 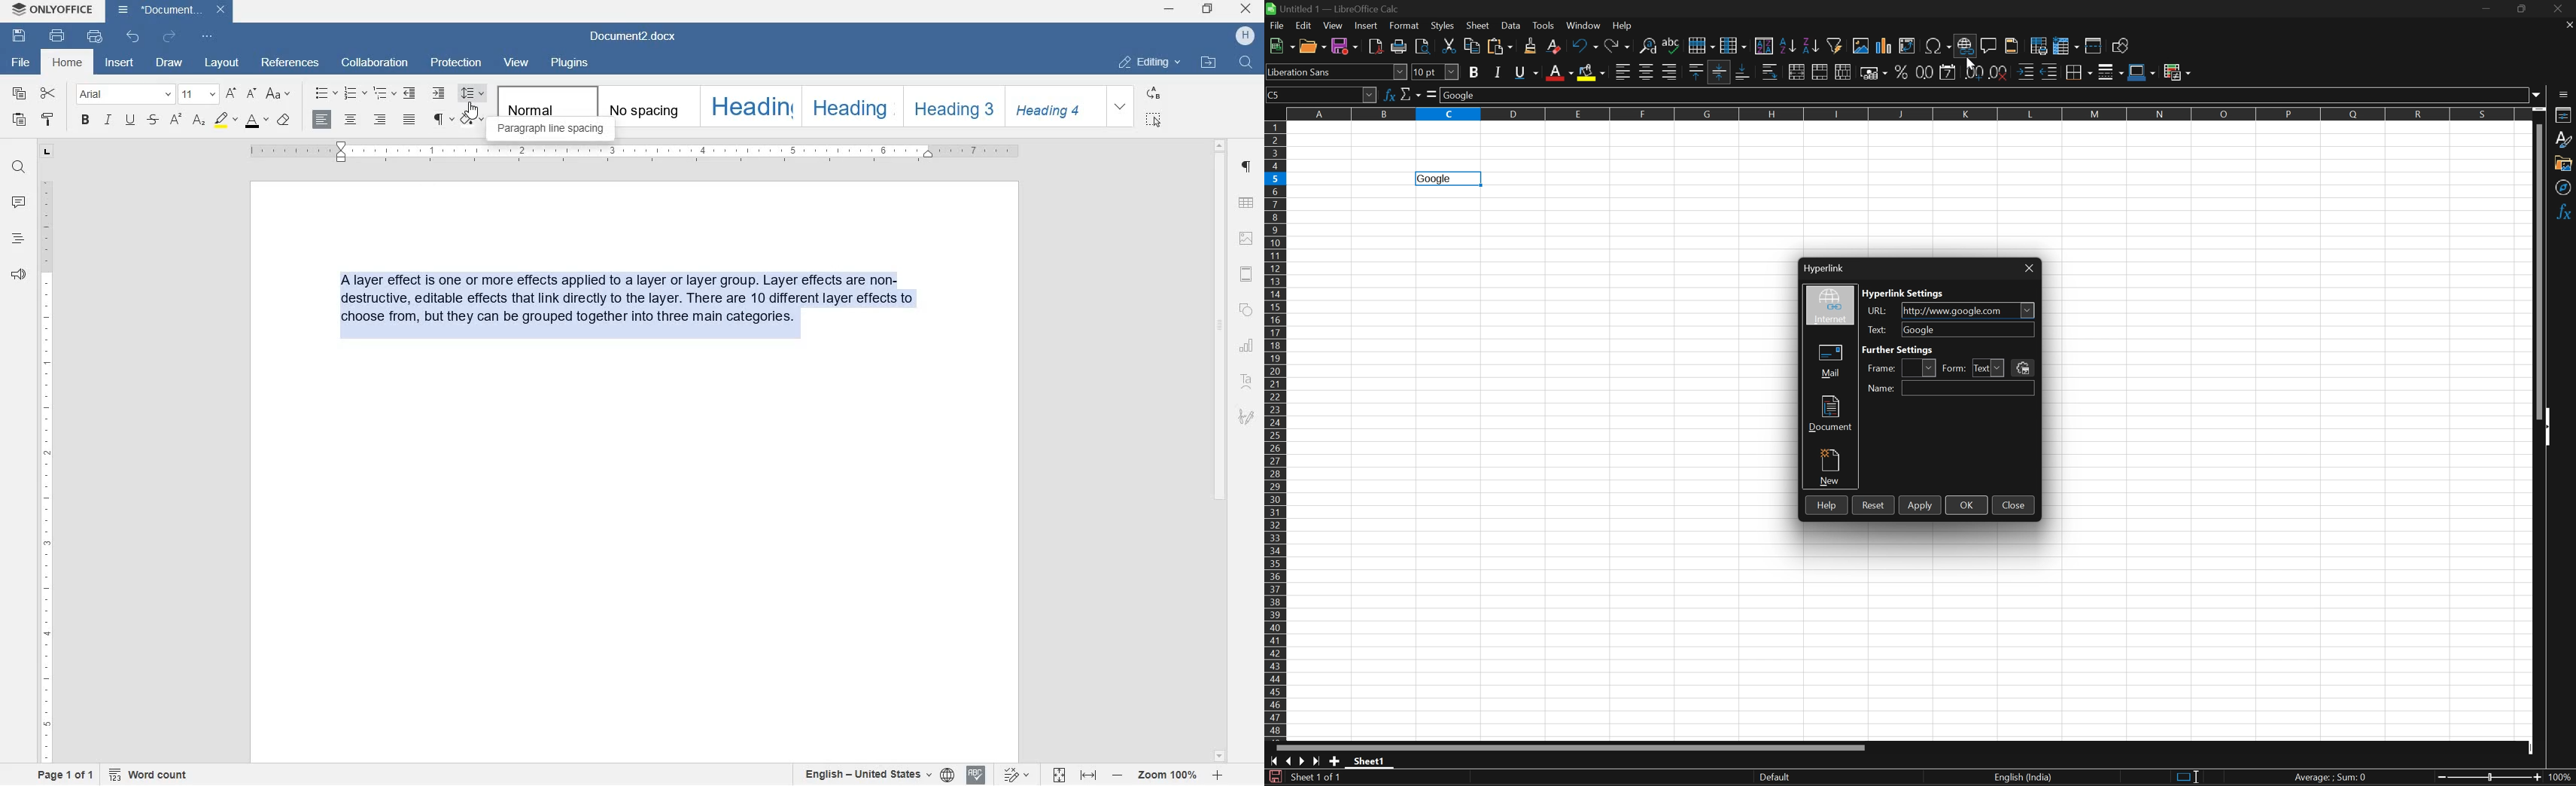 What do you see at coordinates (1437, 70) in the screenshot?
I see `Font size` at bounding box center [1437, 70].